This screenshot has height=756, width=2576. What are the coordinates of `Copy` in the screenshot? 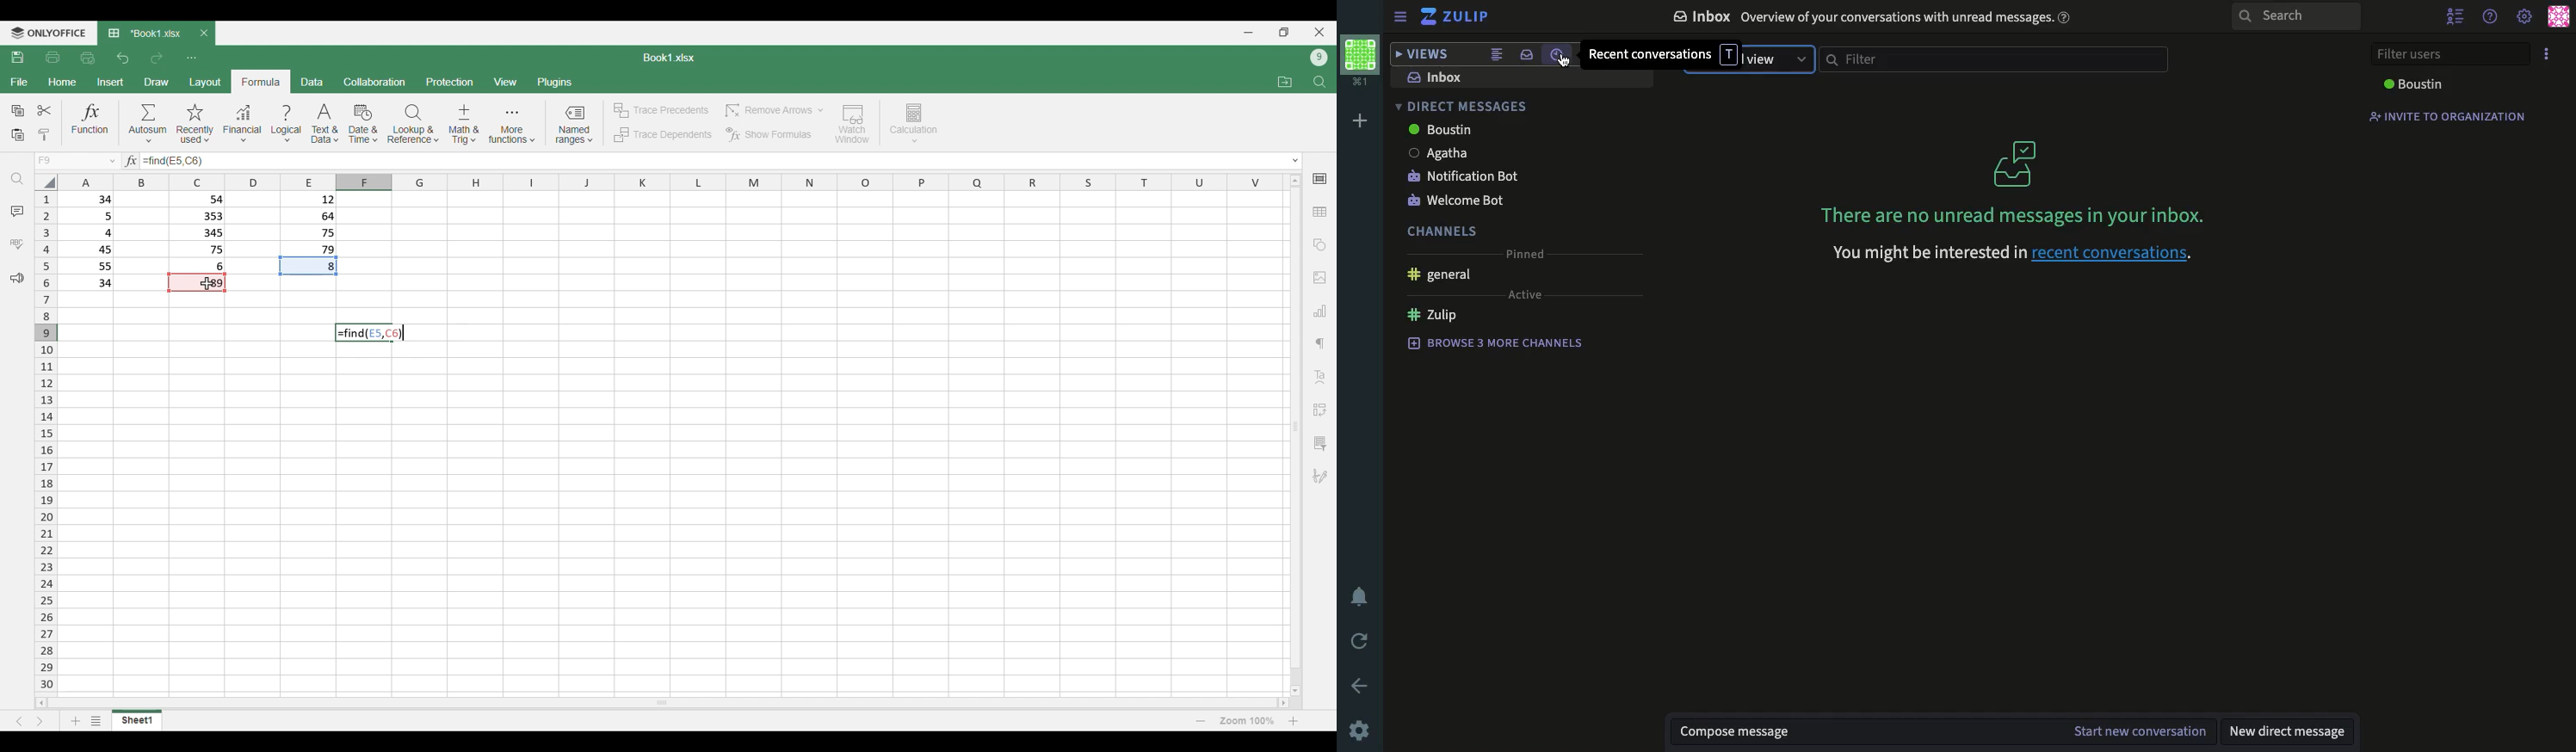 It's located at (17, 111).